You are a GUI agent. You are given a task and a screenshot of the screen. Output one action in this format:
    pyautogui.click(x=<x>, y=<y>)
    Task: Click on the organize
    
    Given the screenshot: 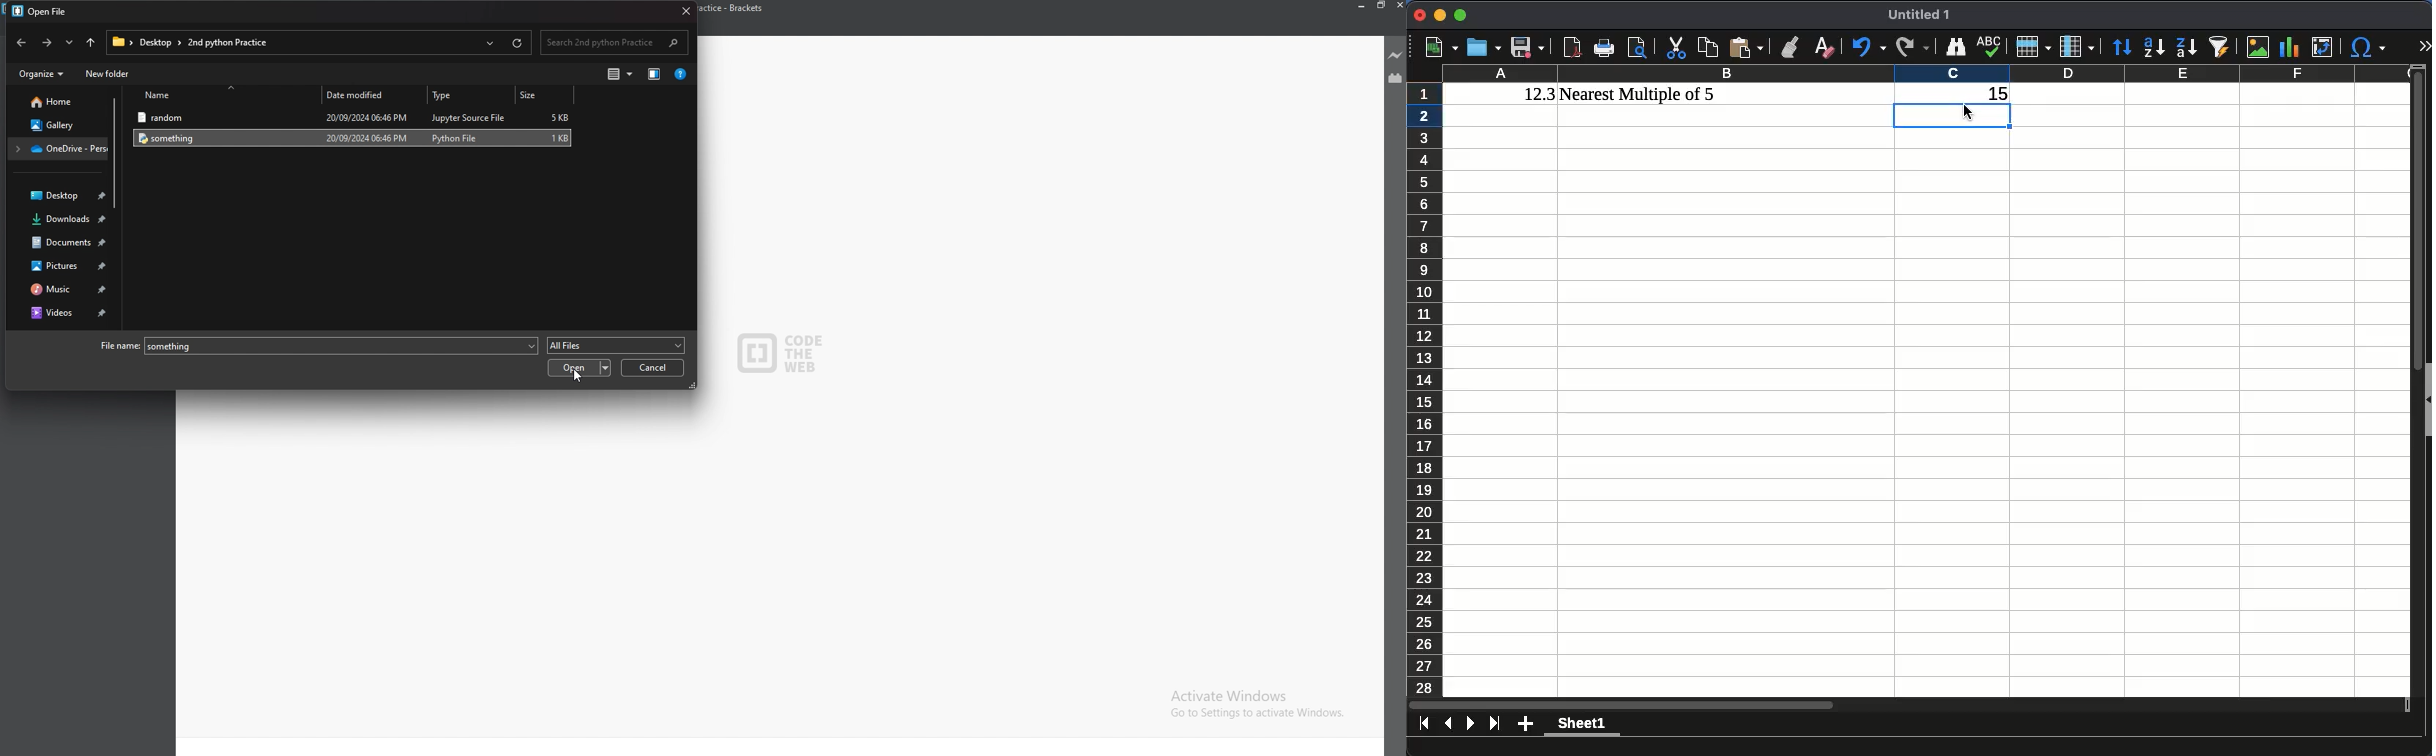 What is the action you would take?
    pyautogui.click(x=43, y=73)
    